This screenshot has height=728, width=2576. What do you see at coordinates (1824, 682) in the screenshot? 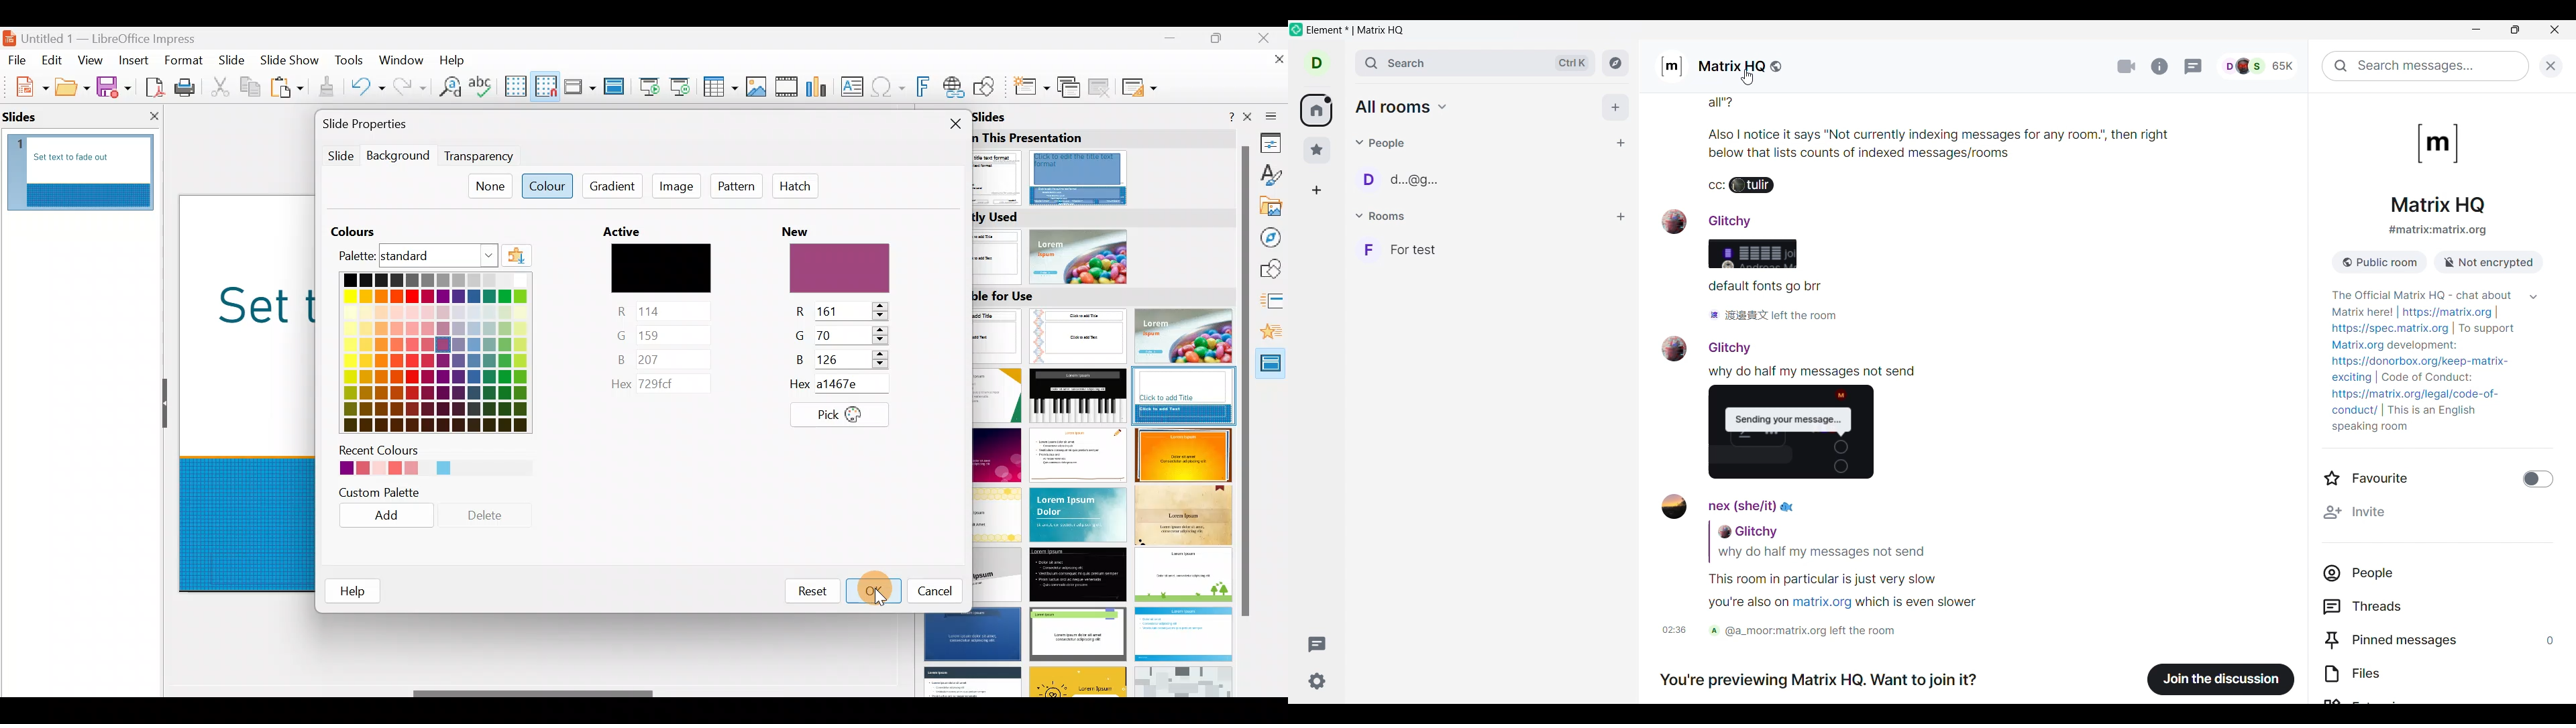
I see `you're previewing matrix hq. Want to join it?` at bounding box center [1824, 682].